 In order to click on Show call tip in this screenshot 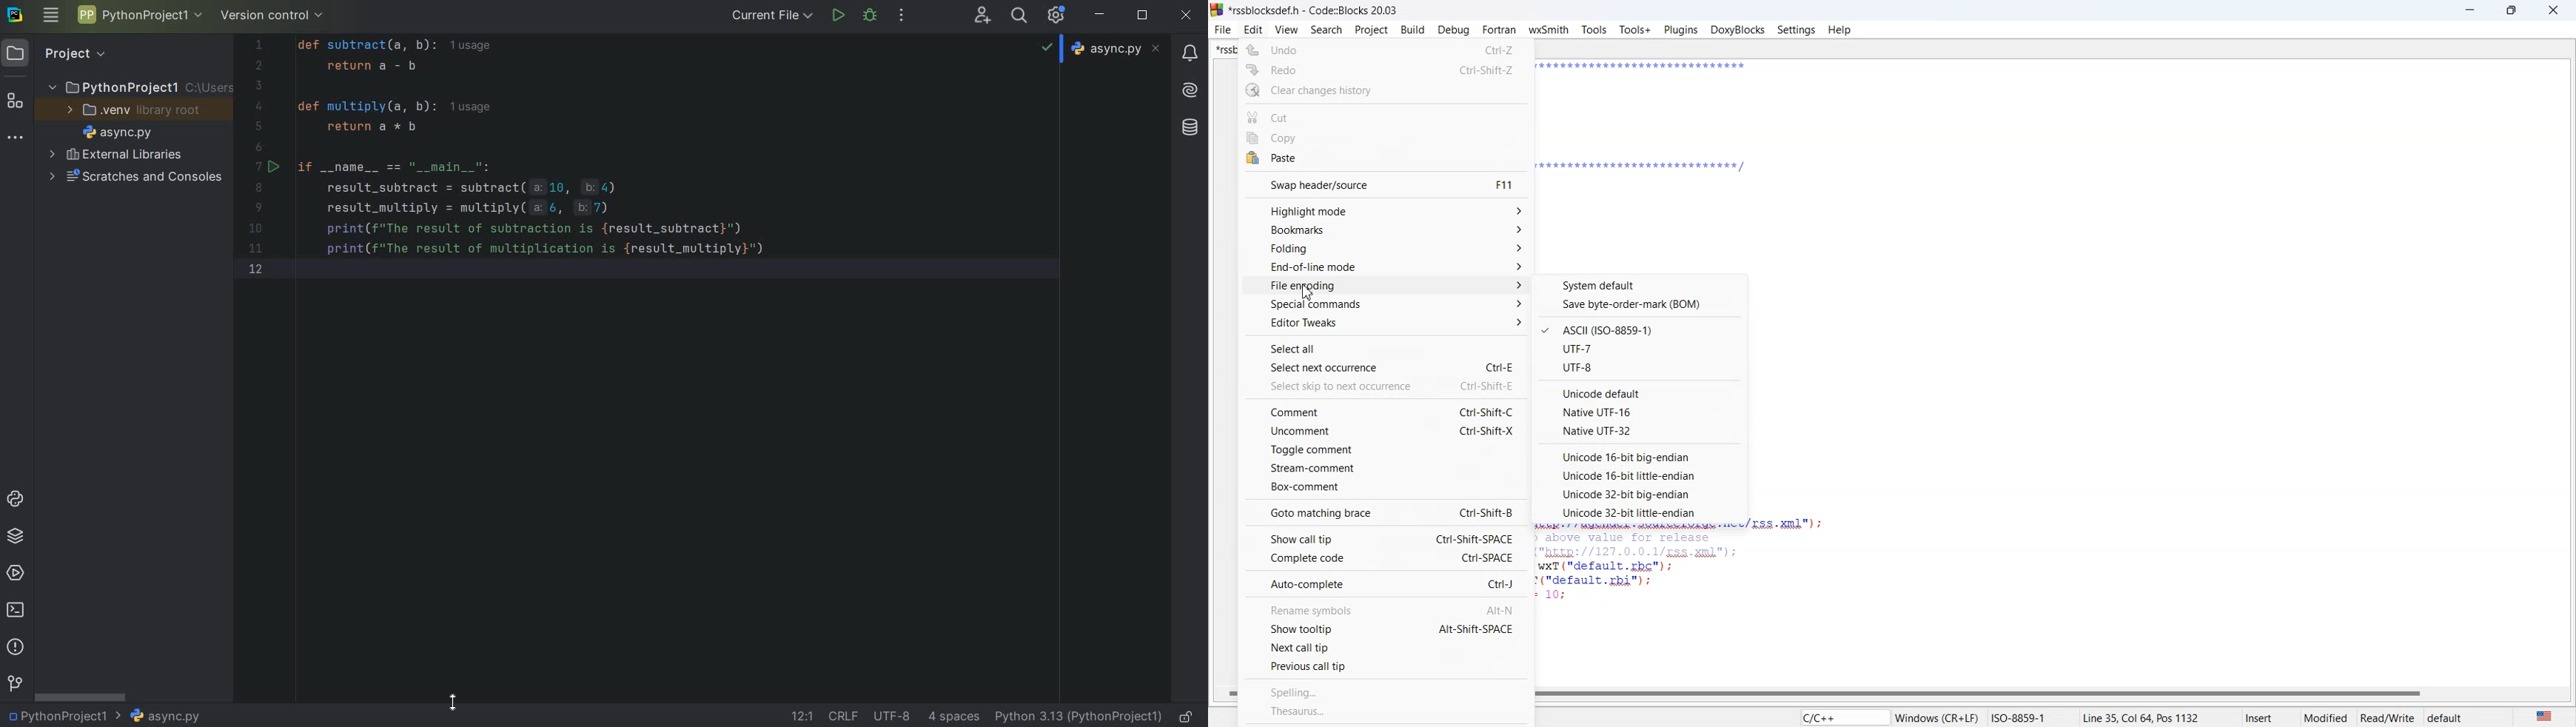, I will do `click(1386, 538)`.